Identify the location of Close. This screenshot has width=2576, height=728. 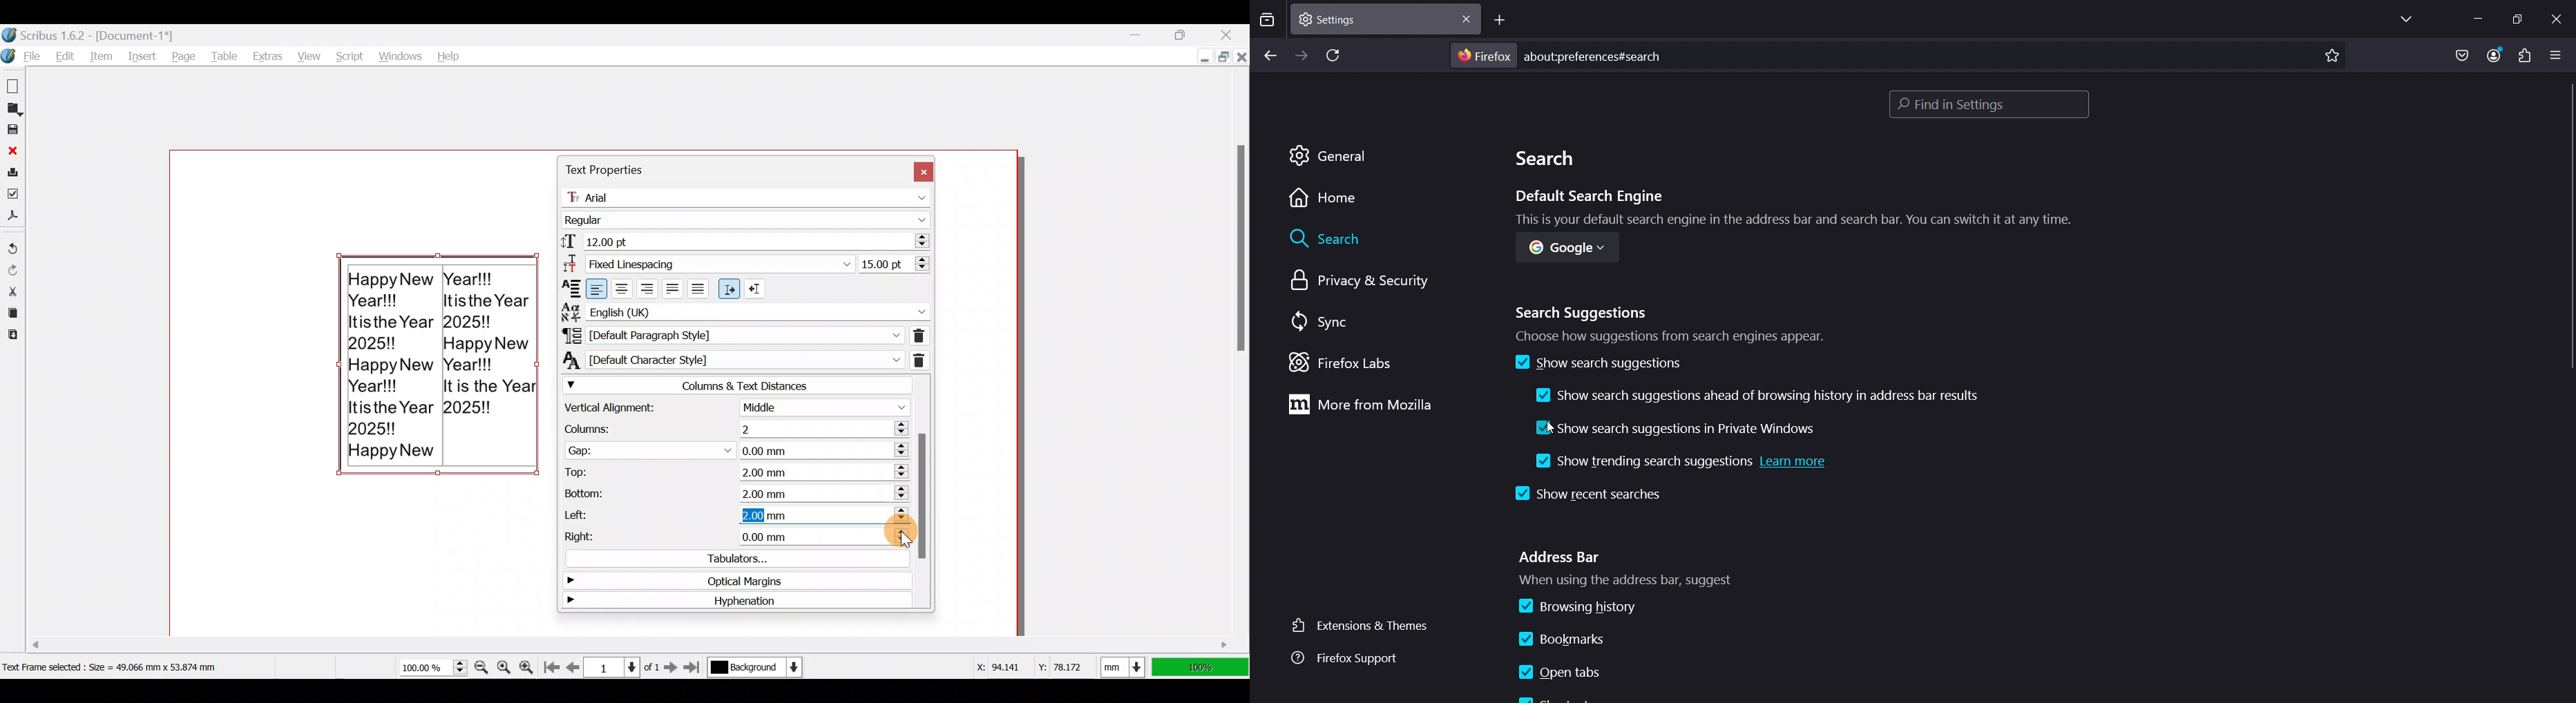
(923, 170).